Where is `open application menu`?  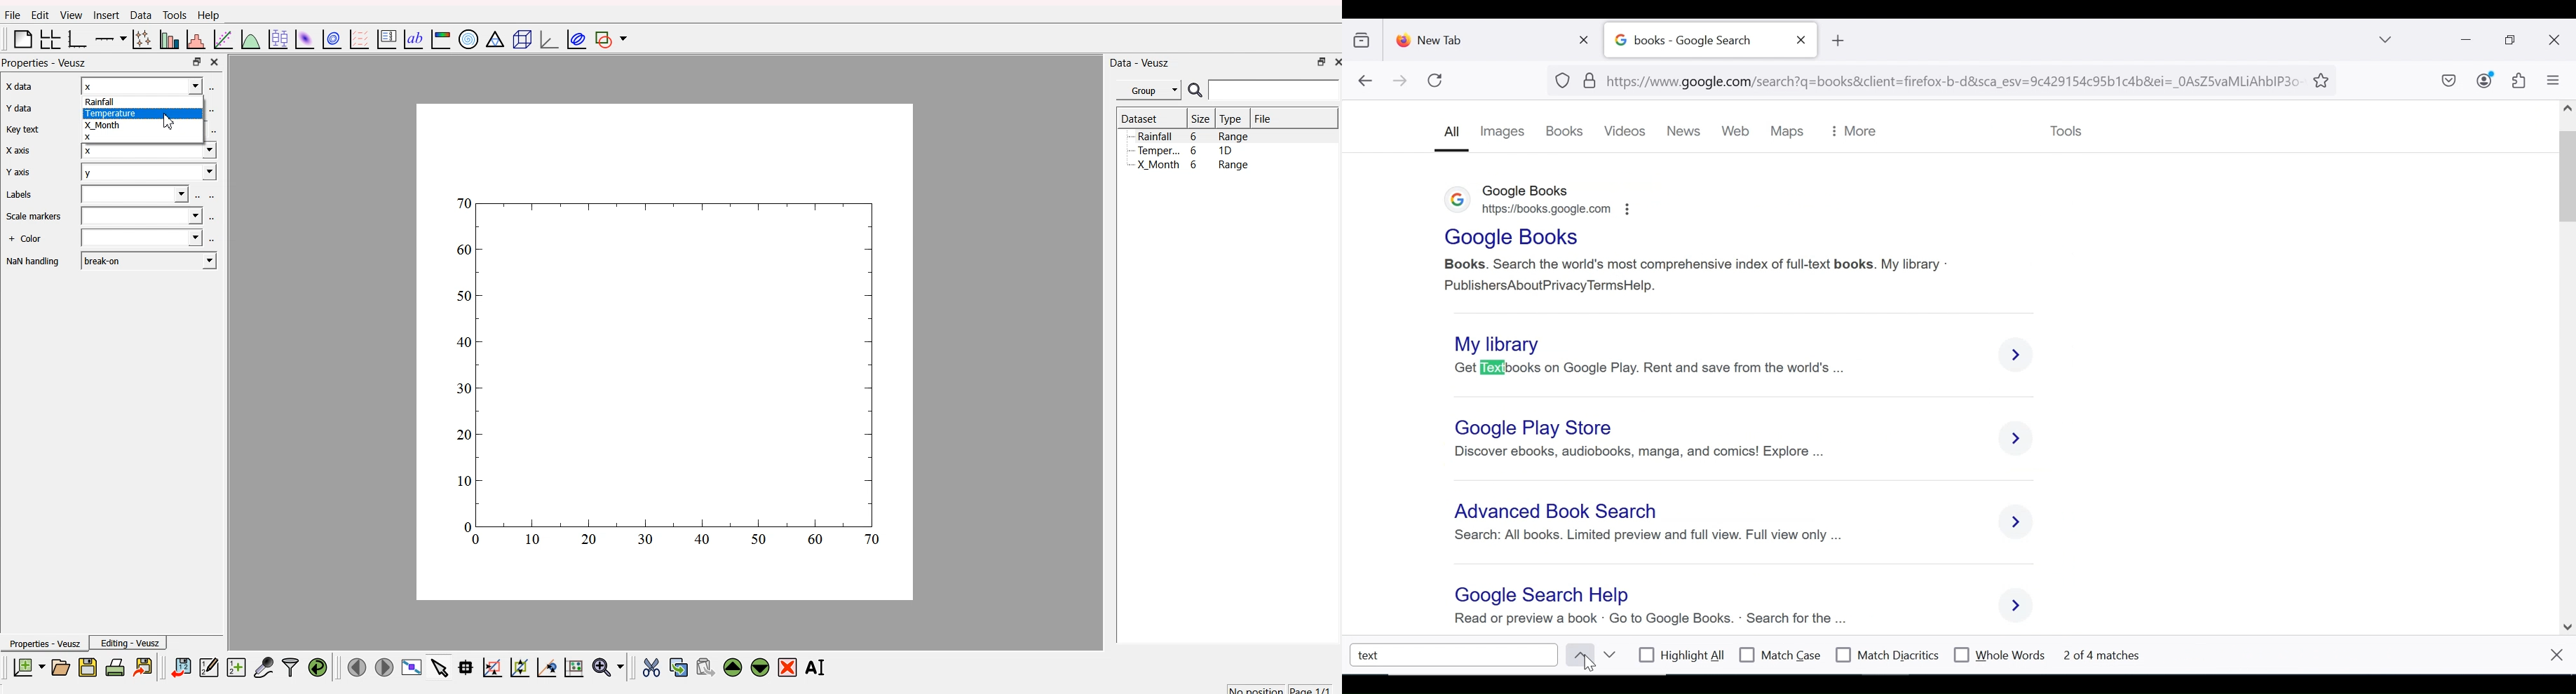 open application menu is located at coordinates (2552, 80).